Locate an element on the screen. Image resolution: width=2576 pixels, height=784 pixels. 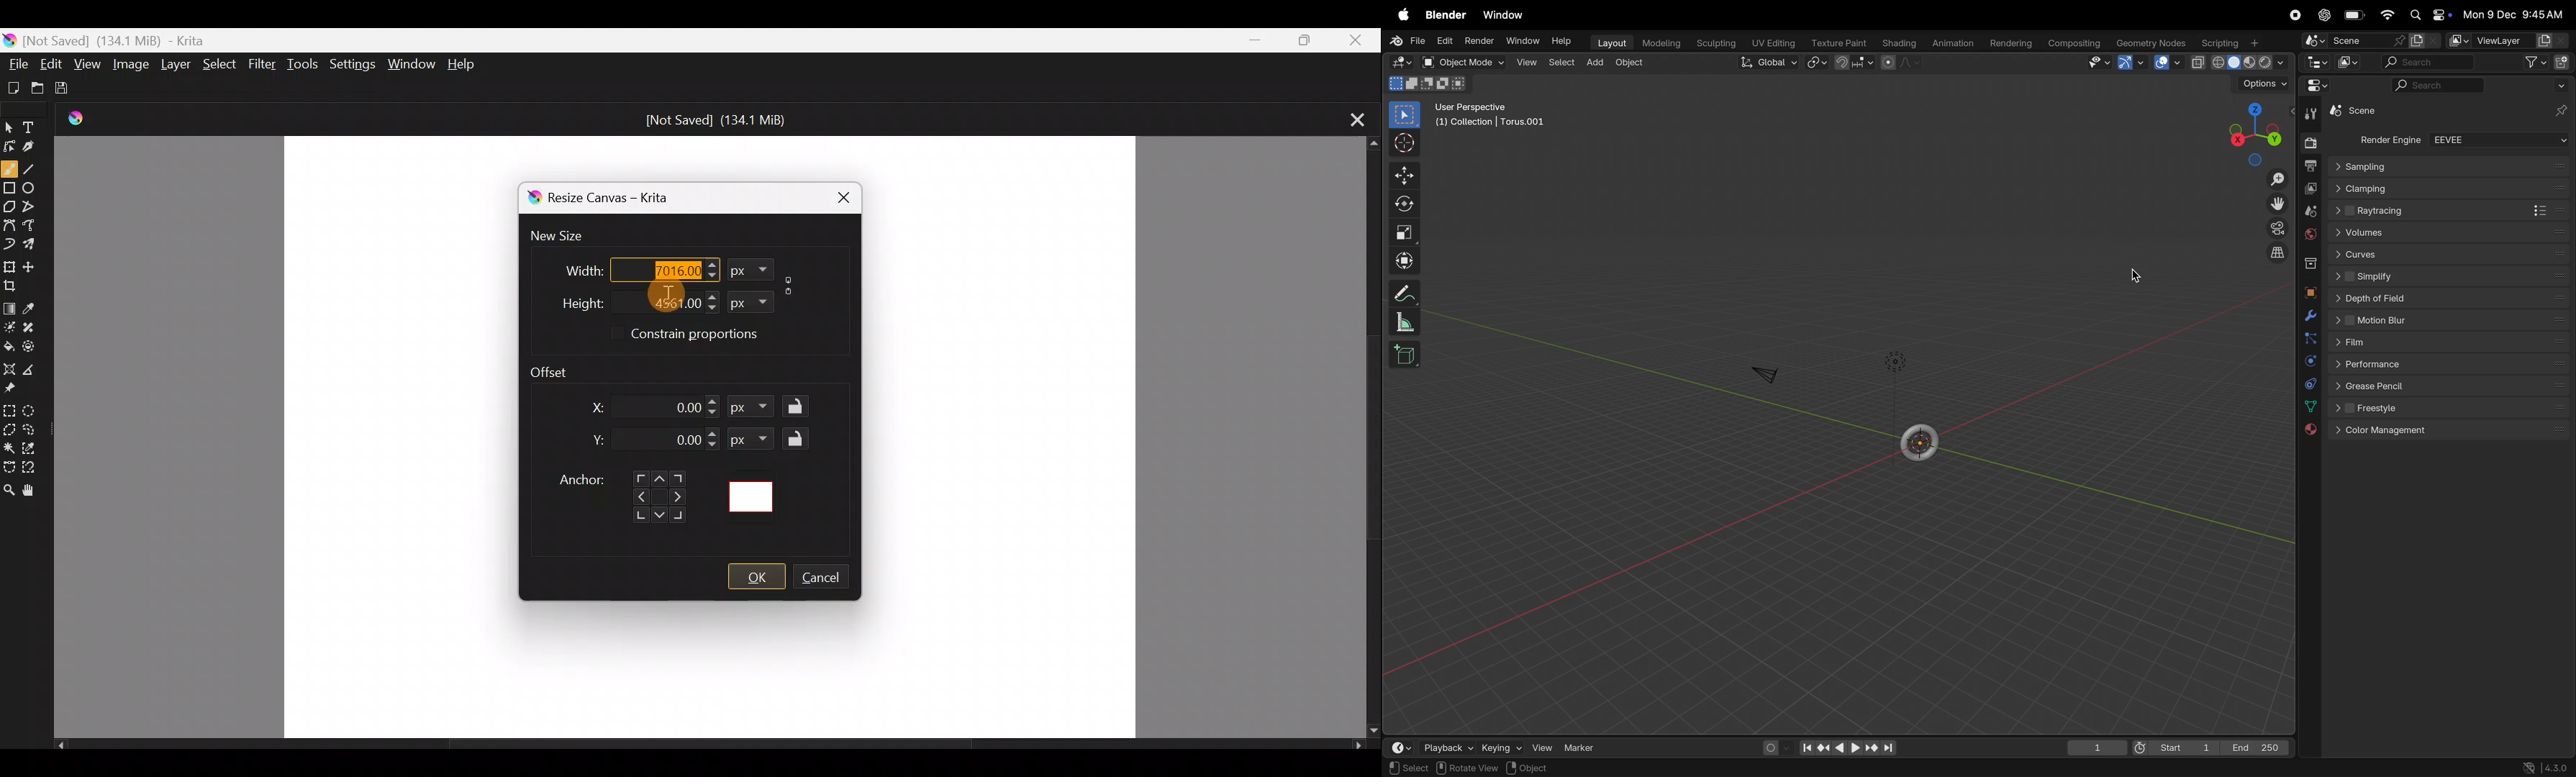
Decrease width is located at coordinates (711, 276).